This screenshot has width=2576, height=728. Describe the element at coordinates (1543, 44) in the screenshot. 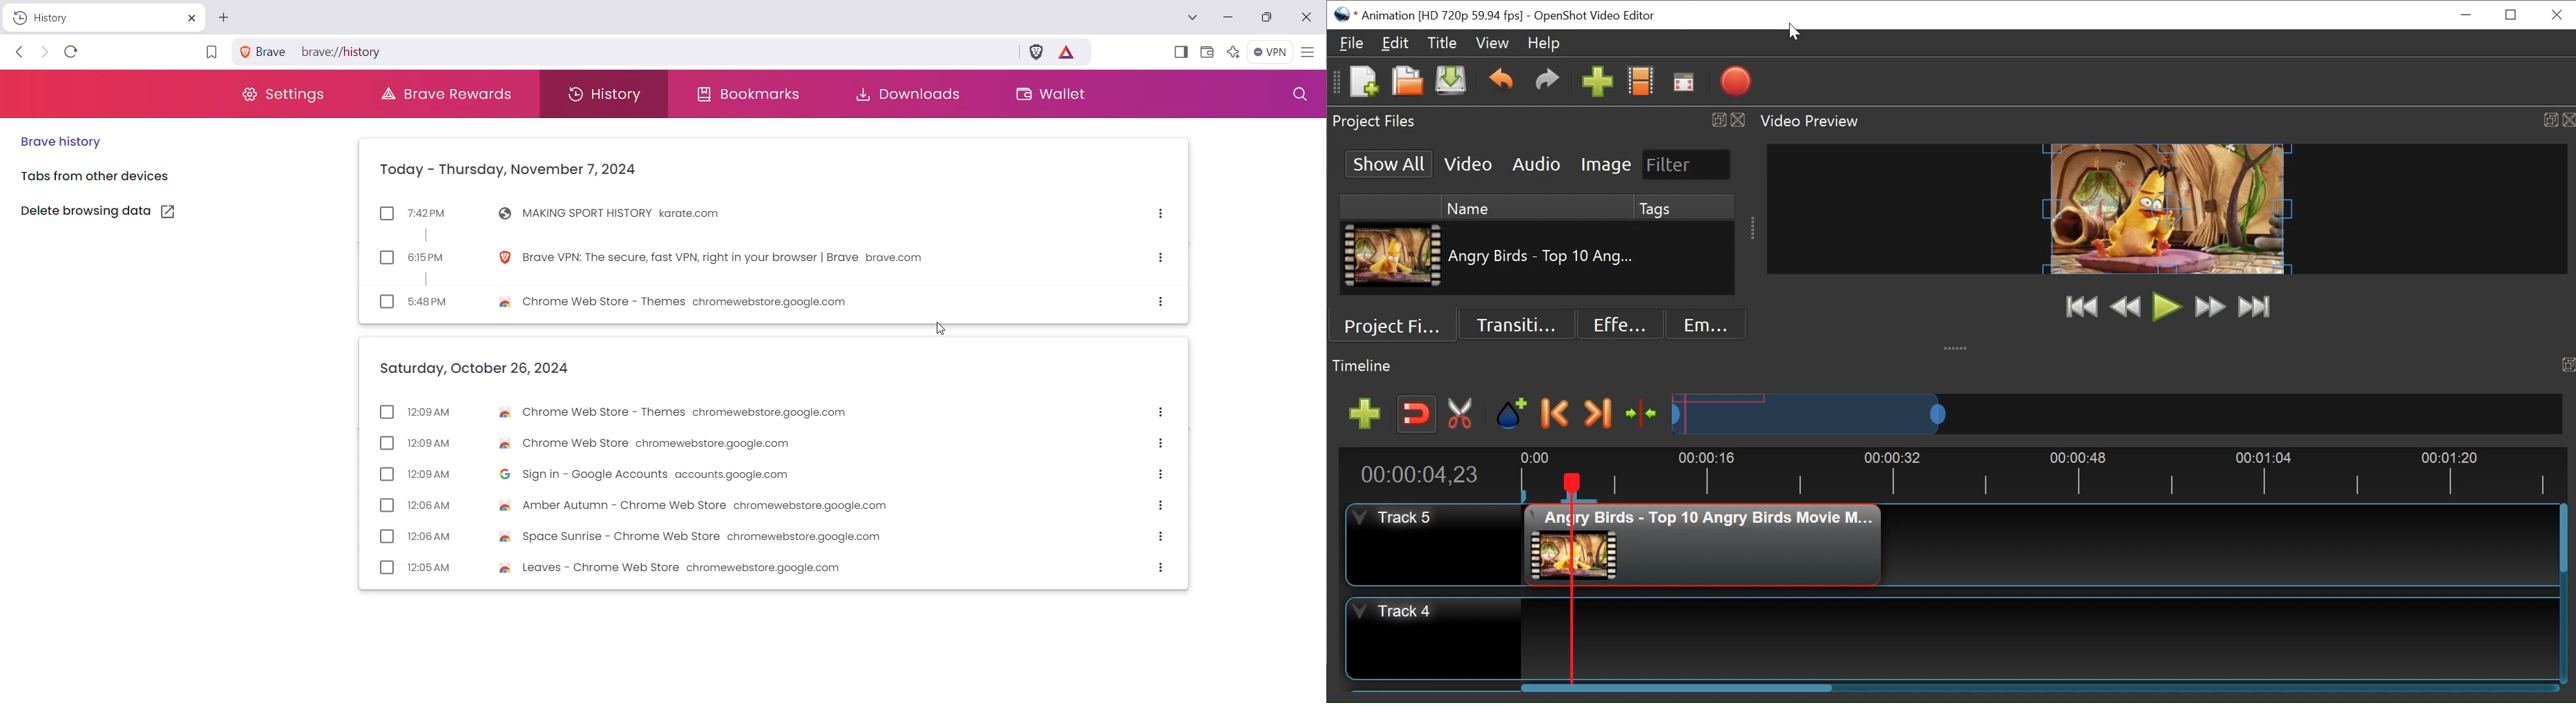

I see `Help` at that location.